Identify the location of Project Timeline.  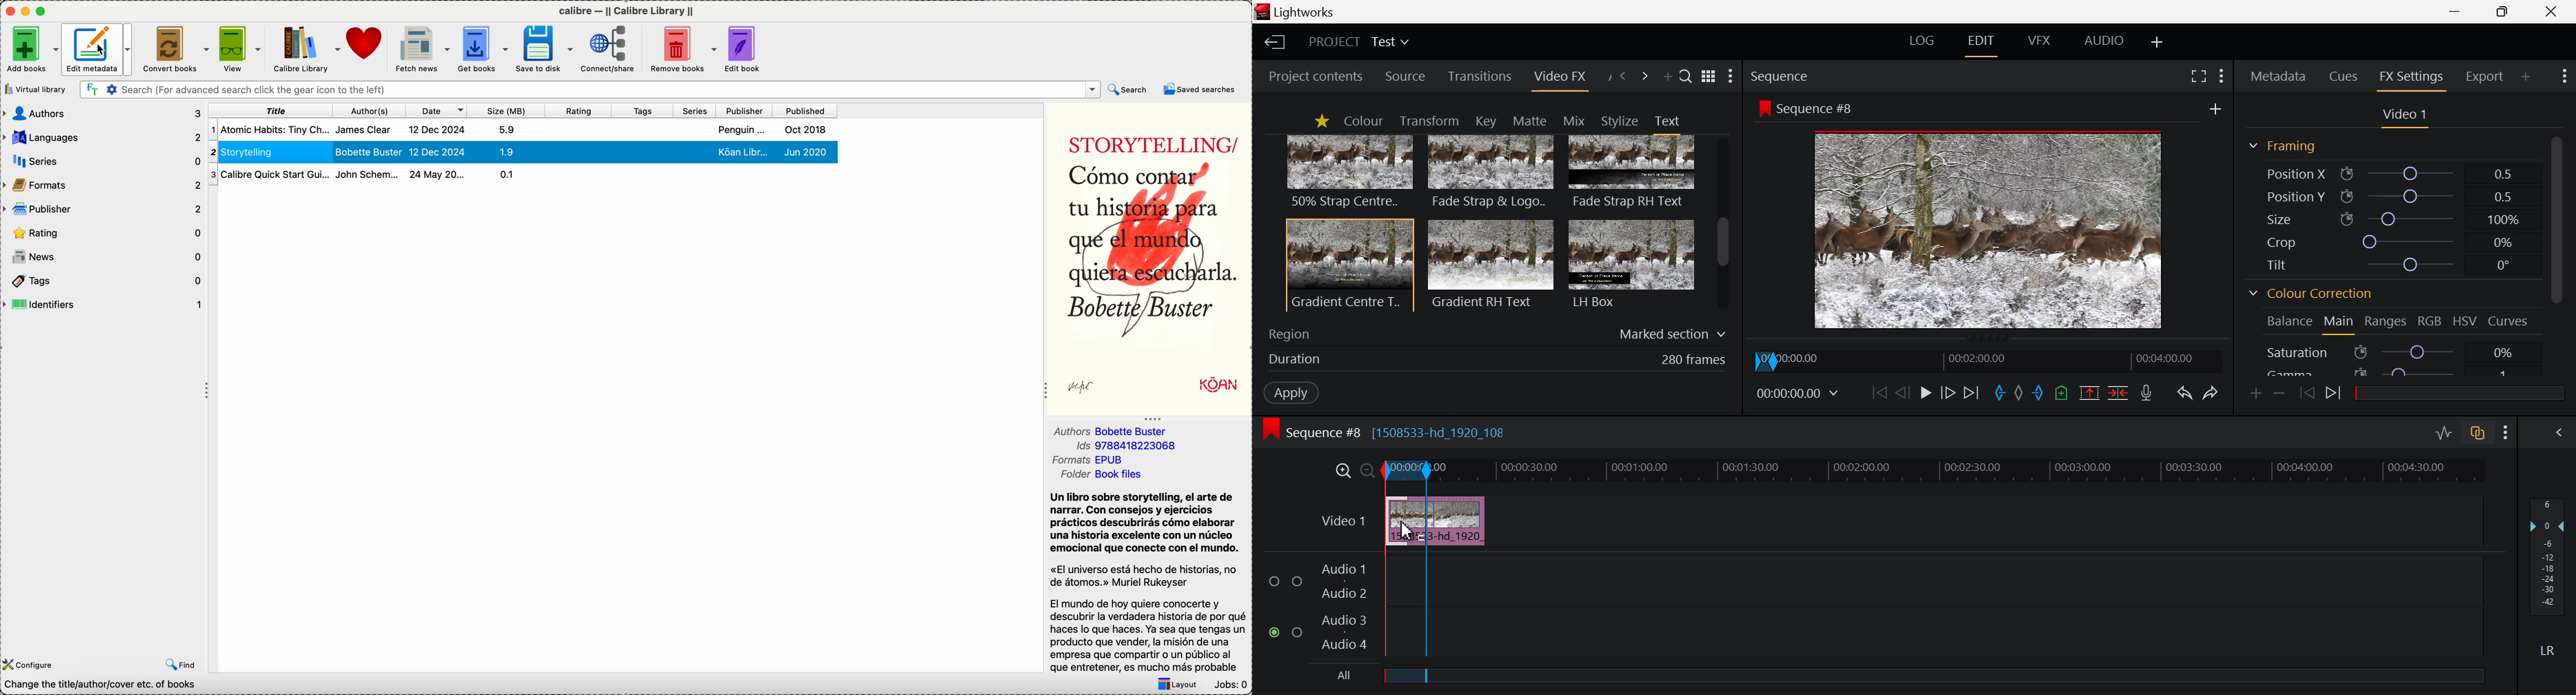
(1931, 471).